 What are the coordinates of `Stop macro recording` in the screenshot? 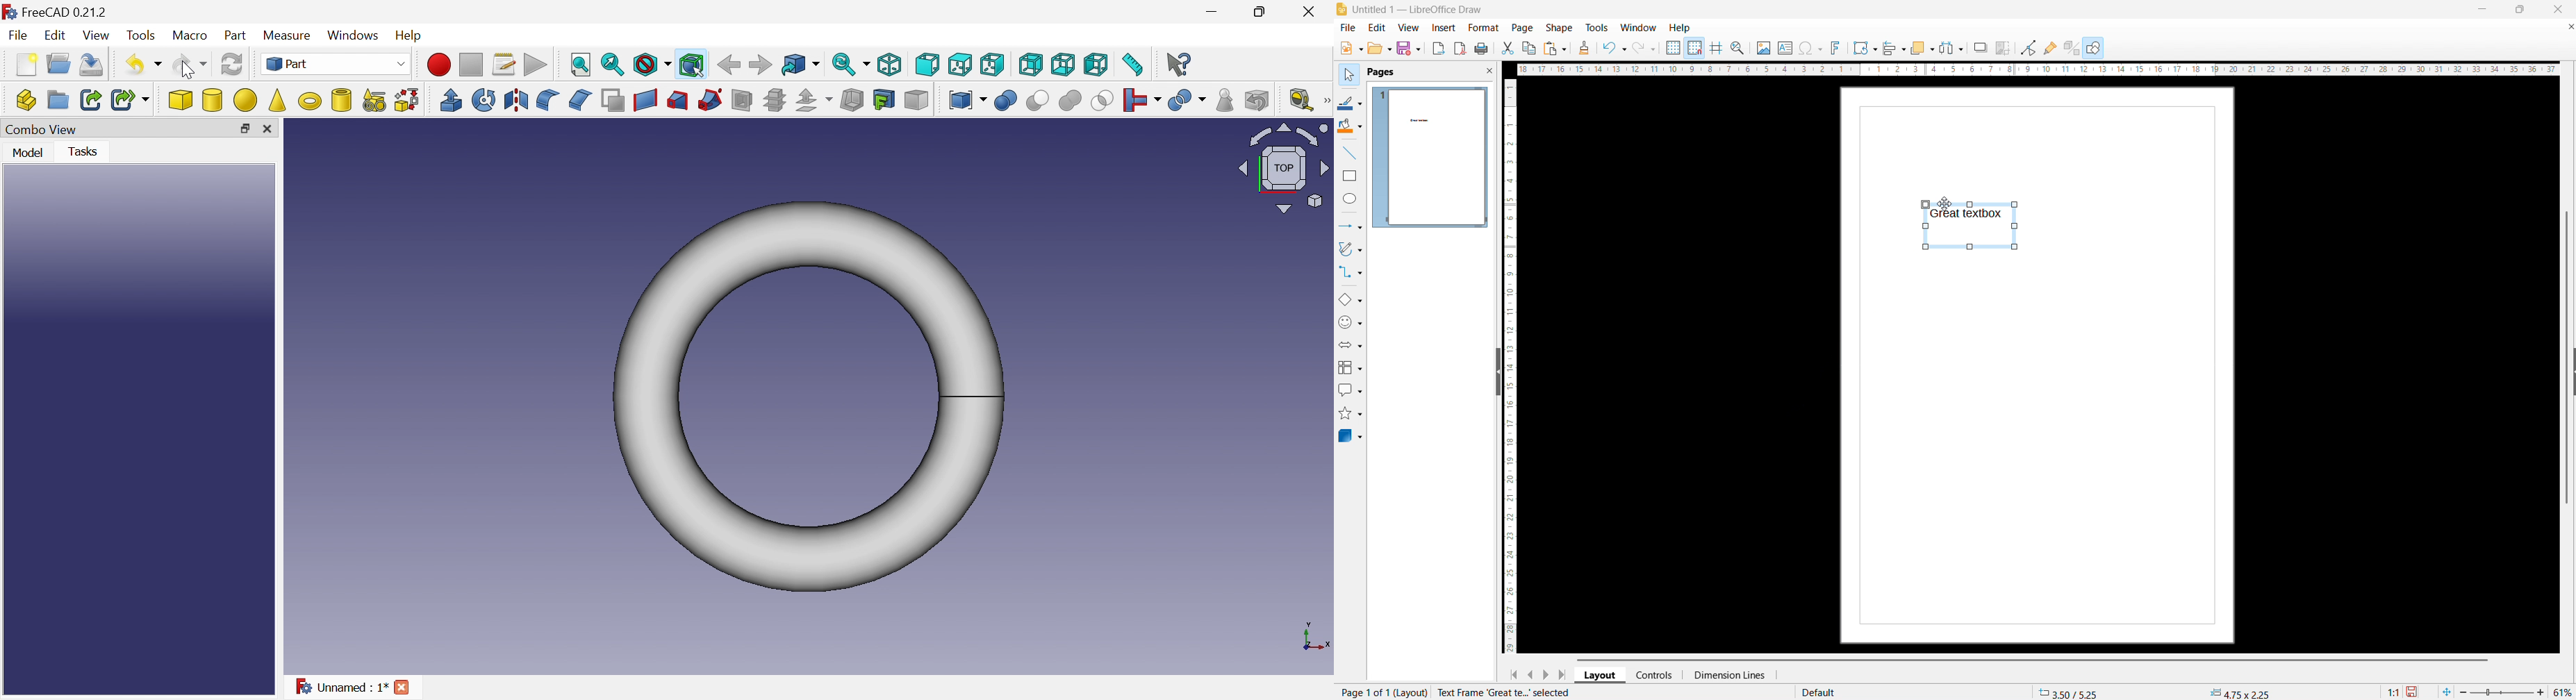 It's located at (471, 65).